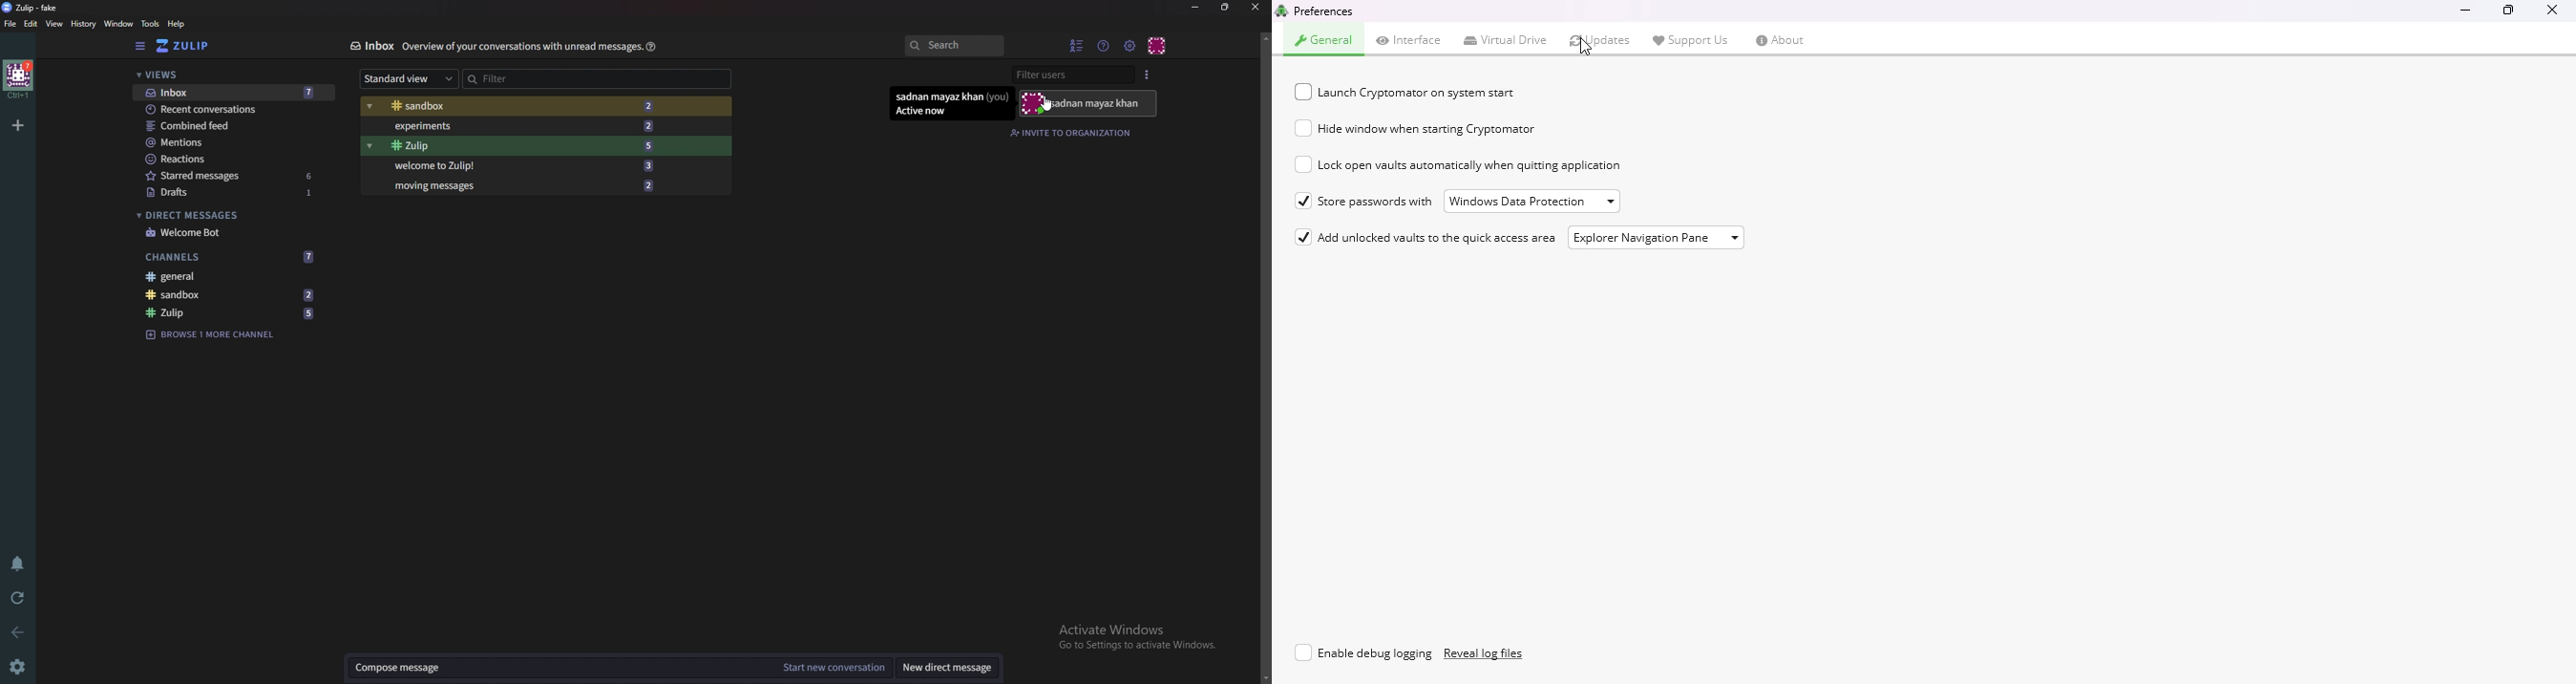  Describe the element at coordinates (1459, 164) in the screenshot. I see `lock open vaults automatically when quitting application` at that location.